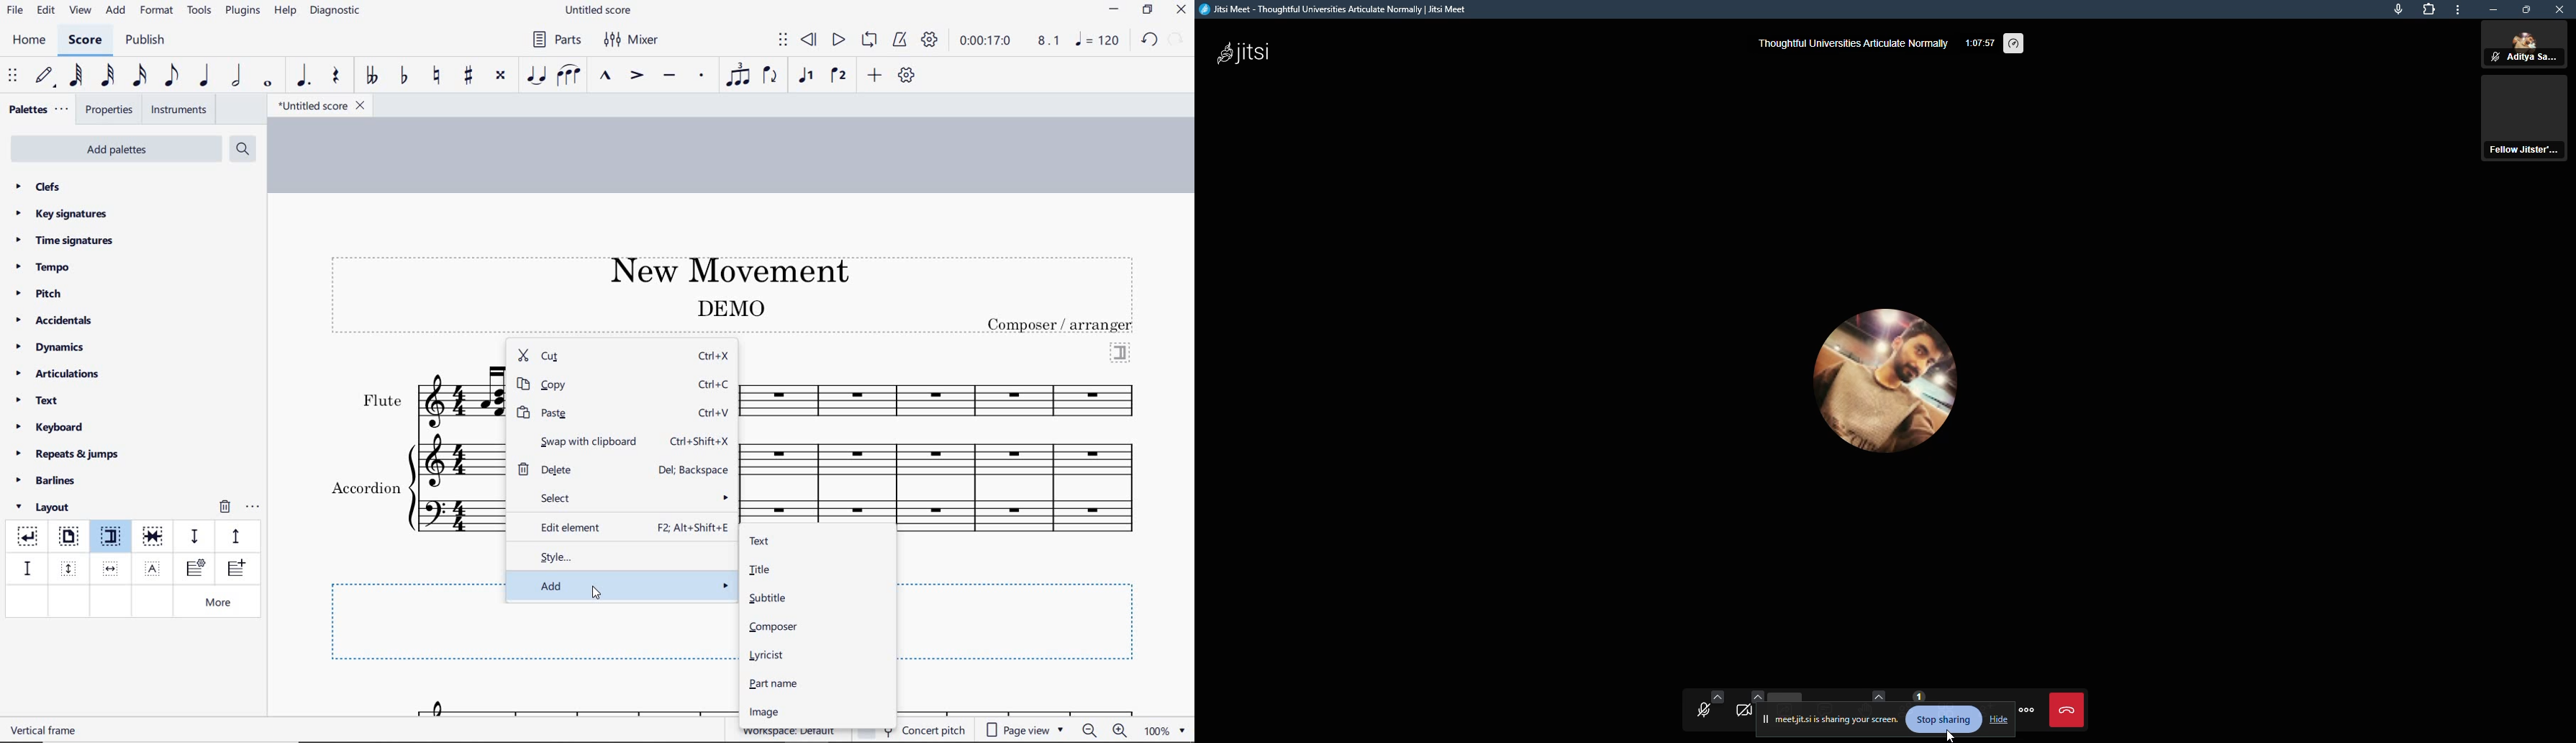 The image size is (2576, 756). I want to click on elect, so click(626, 497).